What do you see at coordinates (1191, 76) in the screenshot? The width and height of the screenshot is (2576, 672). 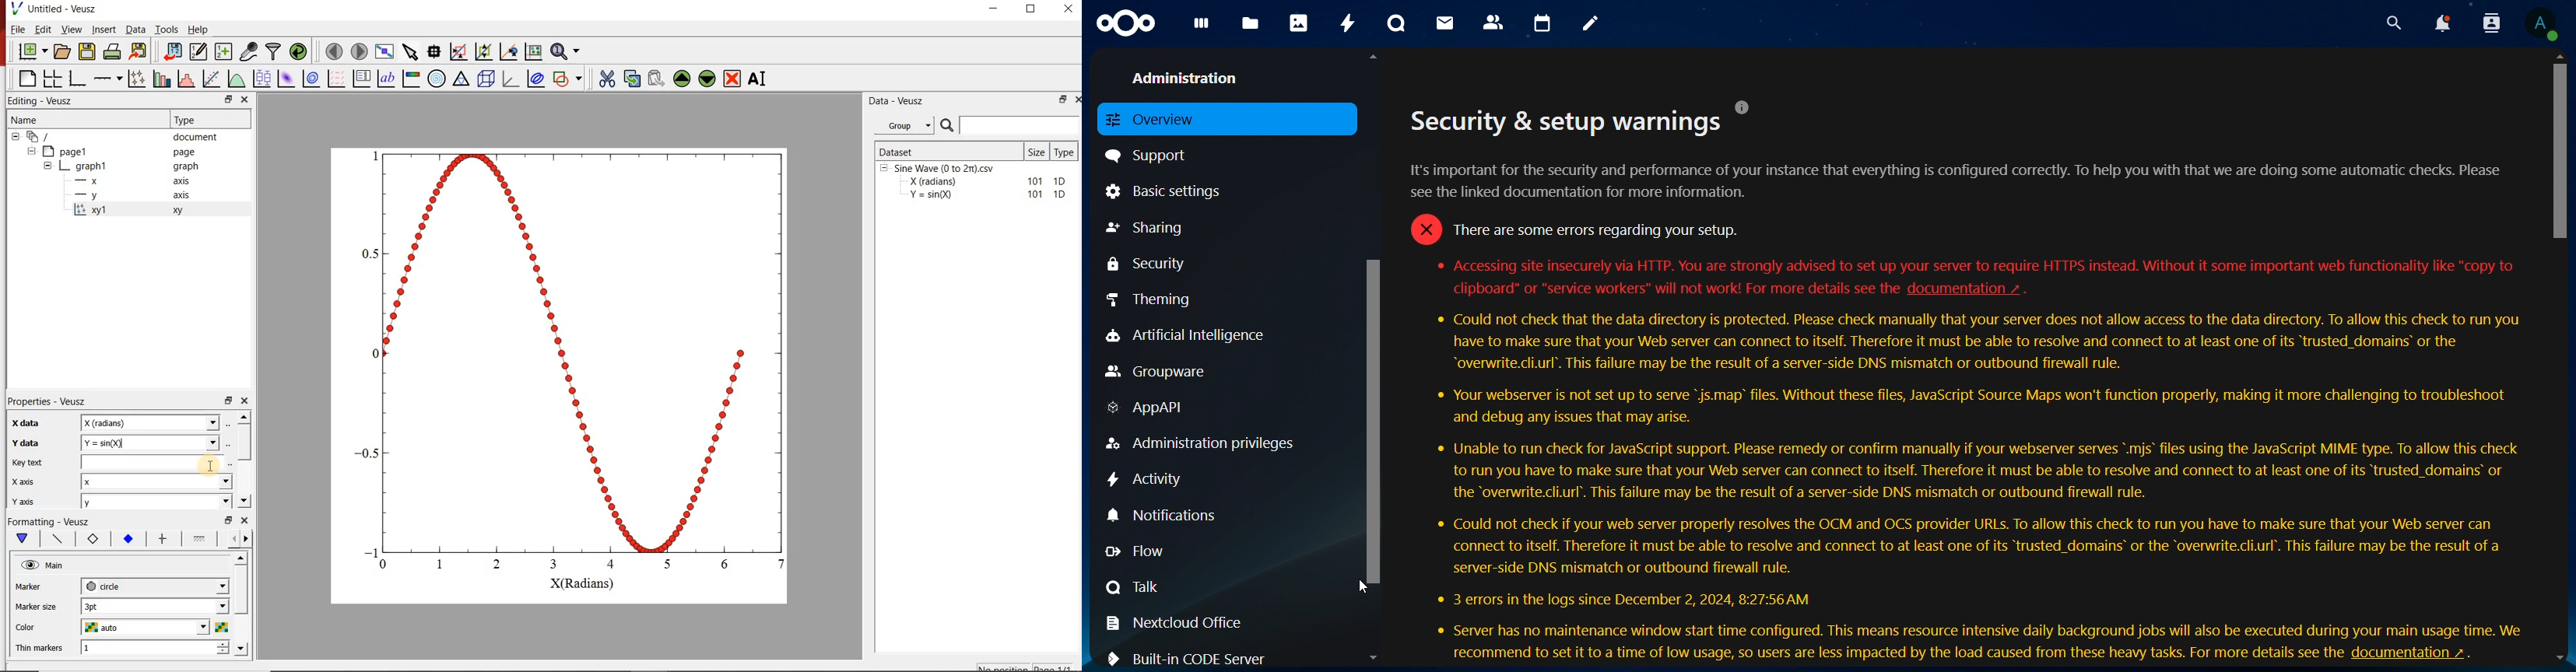 I see `administration` at bounding box center [1191, 76].